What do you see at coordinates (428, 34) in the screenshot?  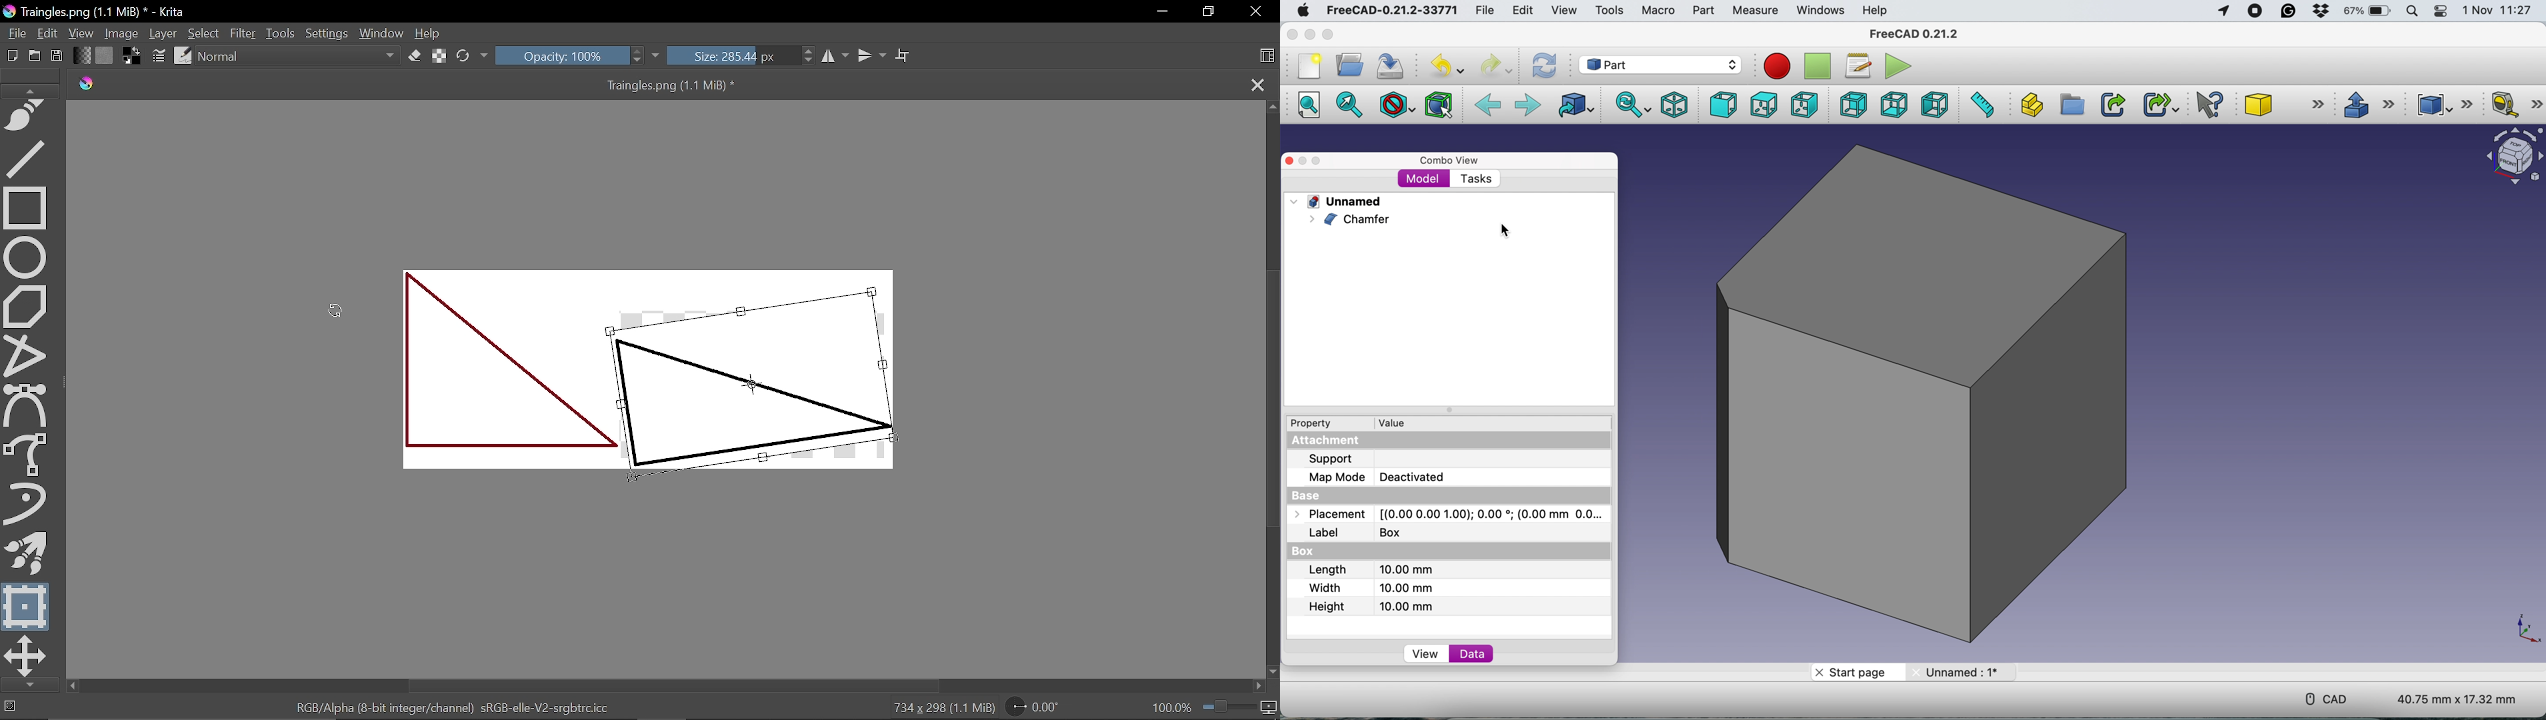 I see `Help` at bounding box center [428, 34].